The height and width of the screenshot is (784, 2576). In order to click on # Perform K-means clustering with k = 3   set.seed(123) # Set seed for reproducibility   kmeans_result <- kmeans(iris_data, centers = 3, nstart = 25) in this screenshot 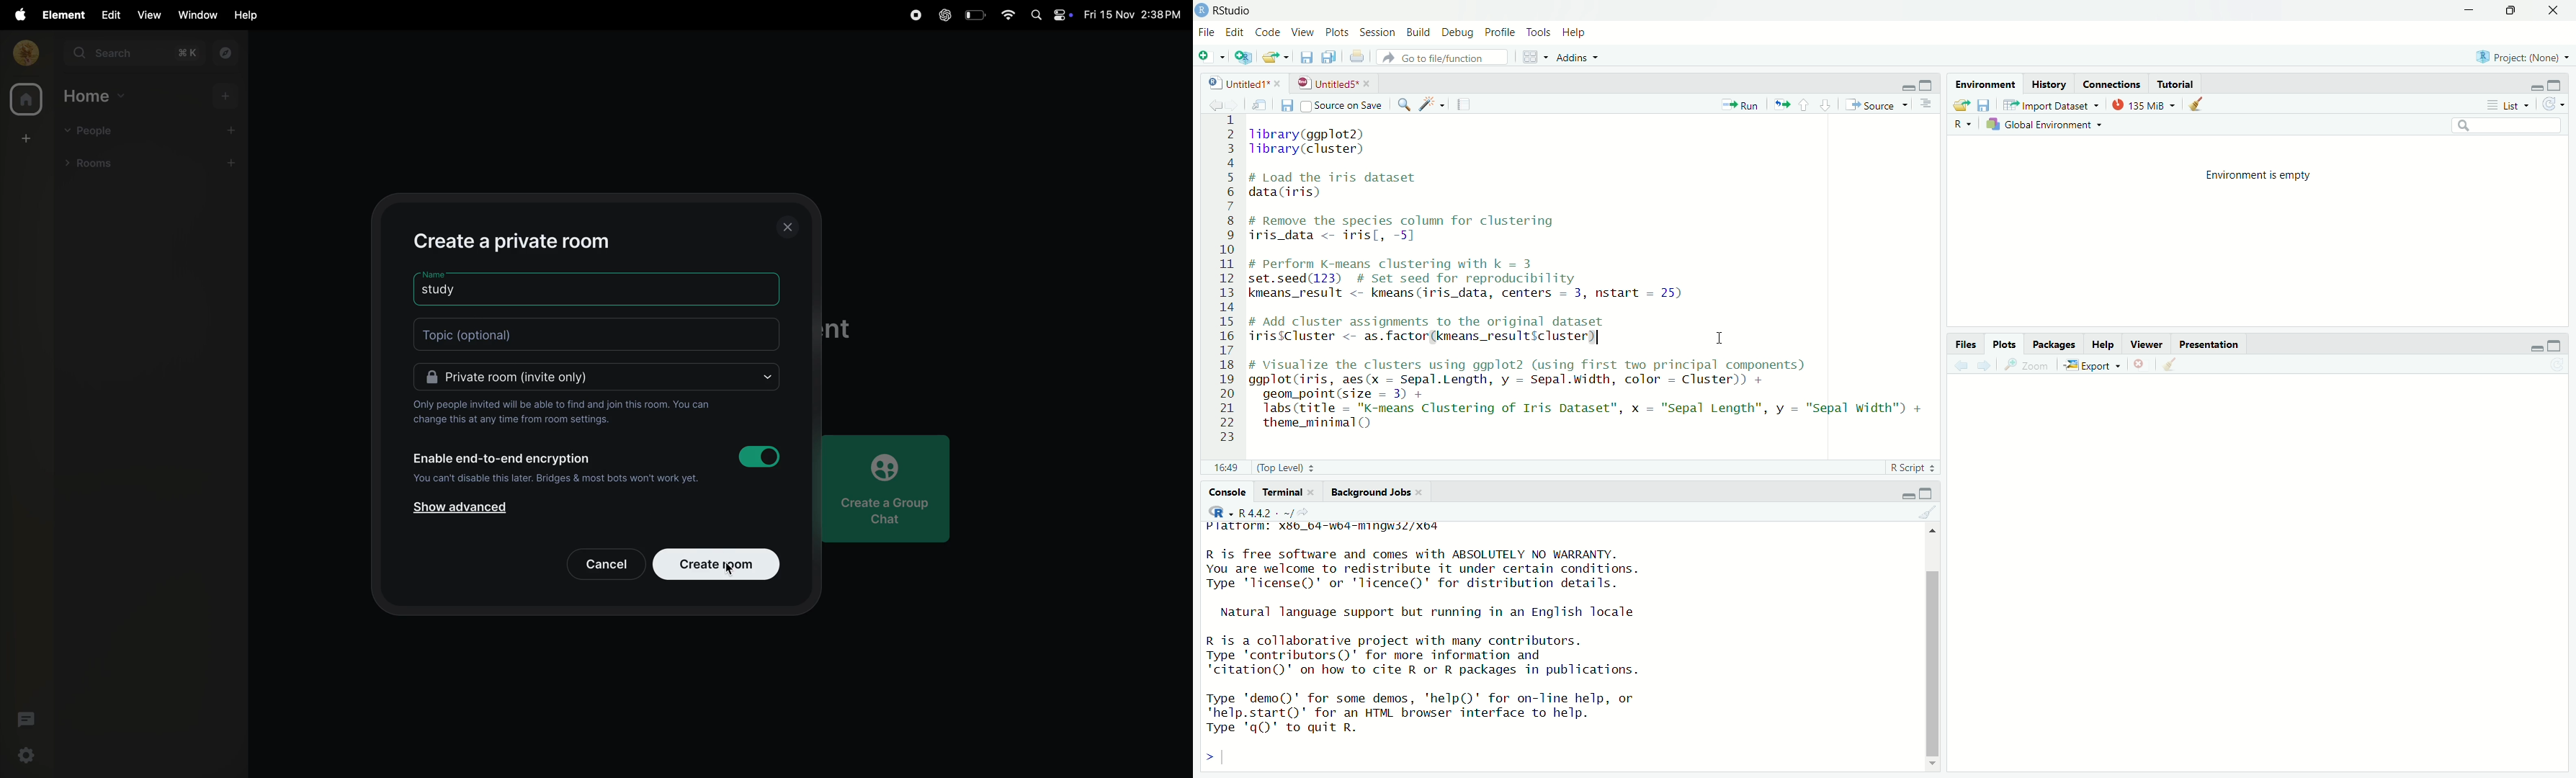, I will do `click(1493, 282)`.